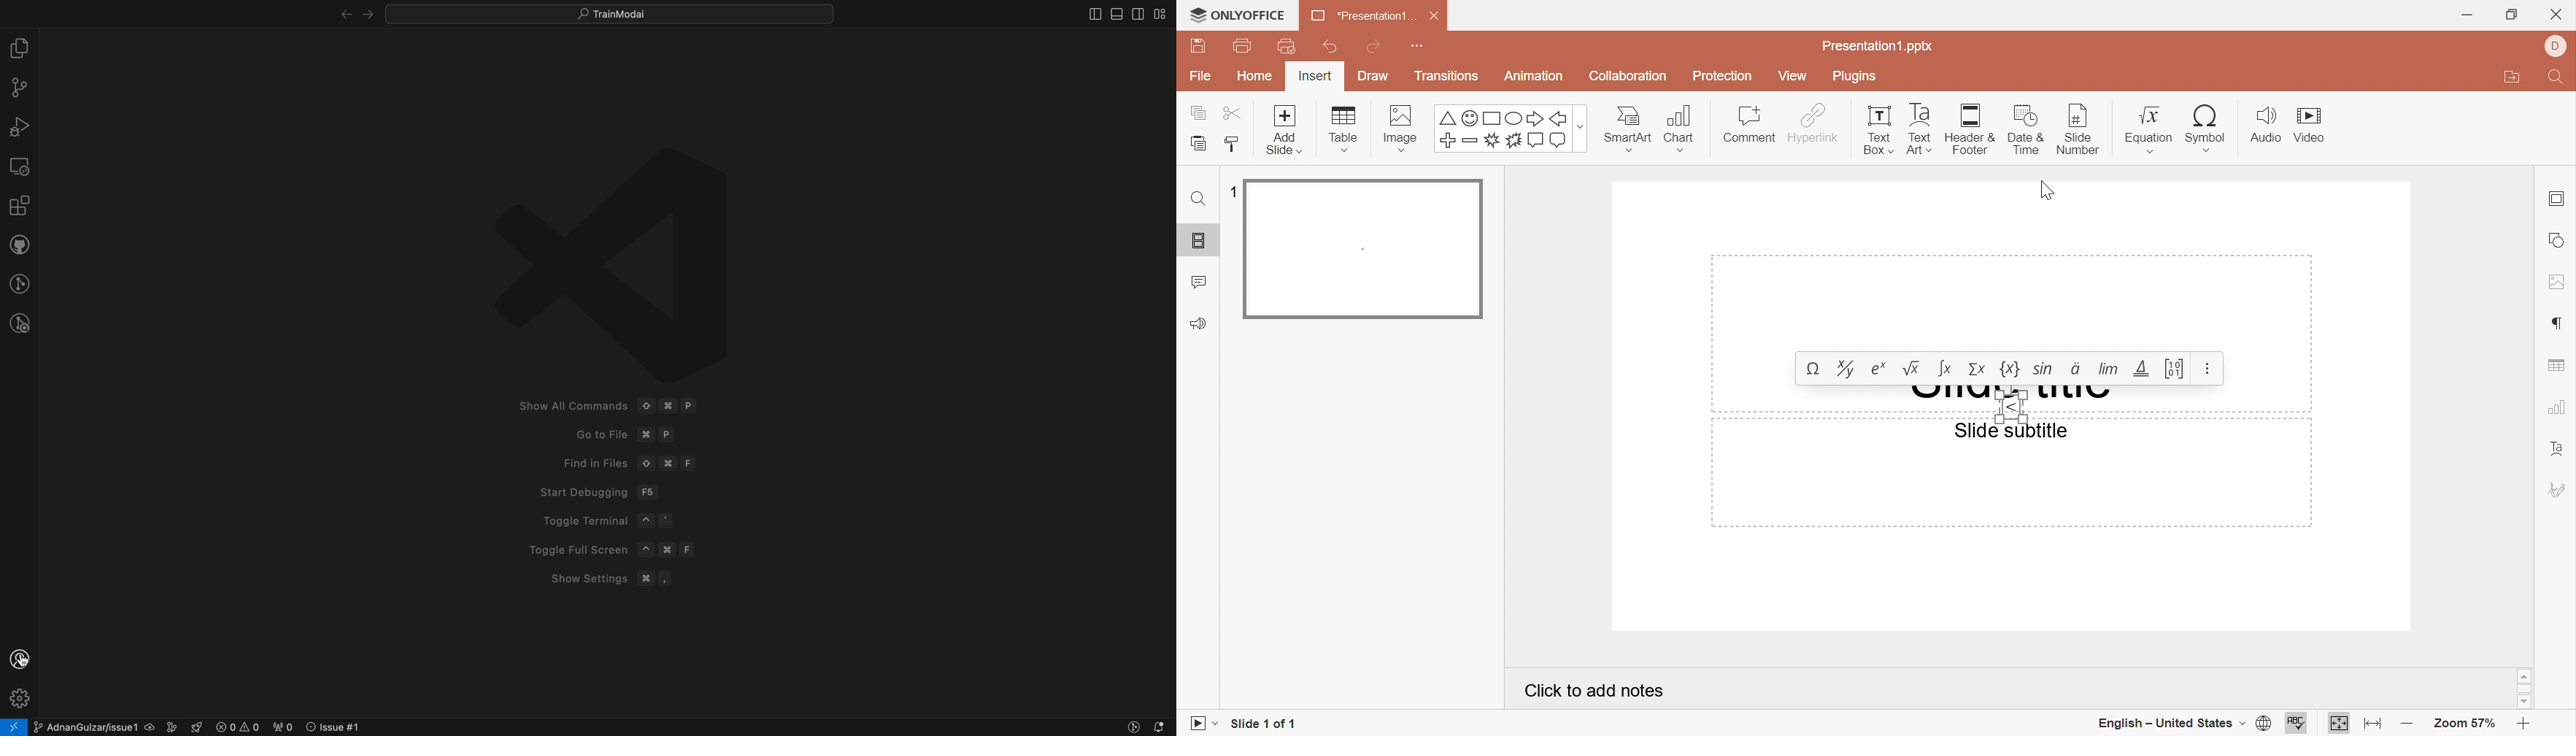 The width and height of the screenshot is (2576, 756). Describe the element at coordinates (1921, 129) in the screenshot. I see `Text Art` at that location.